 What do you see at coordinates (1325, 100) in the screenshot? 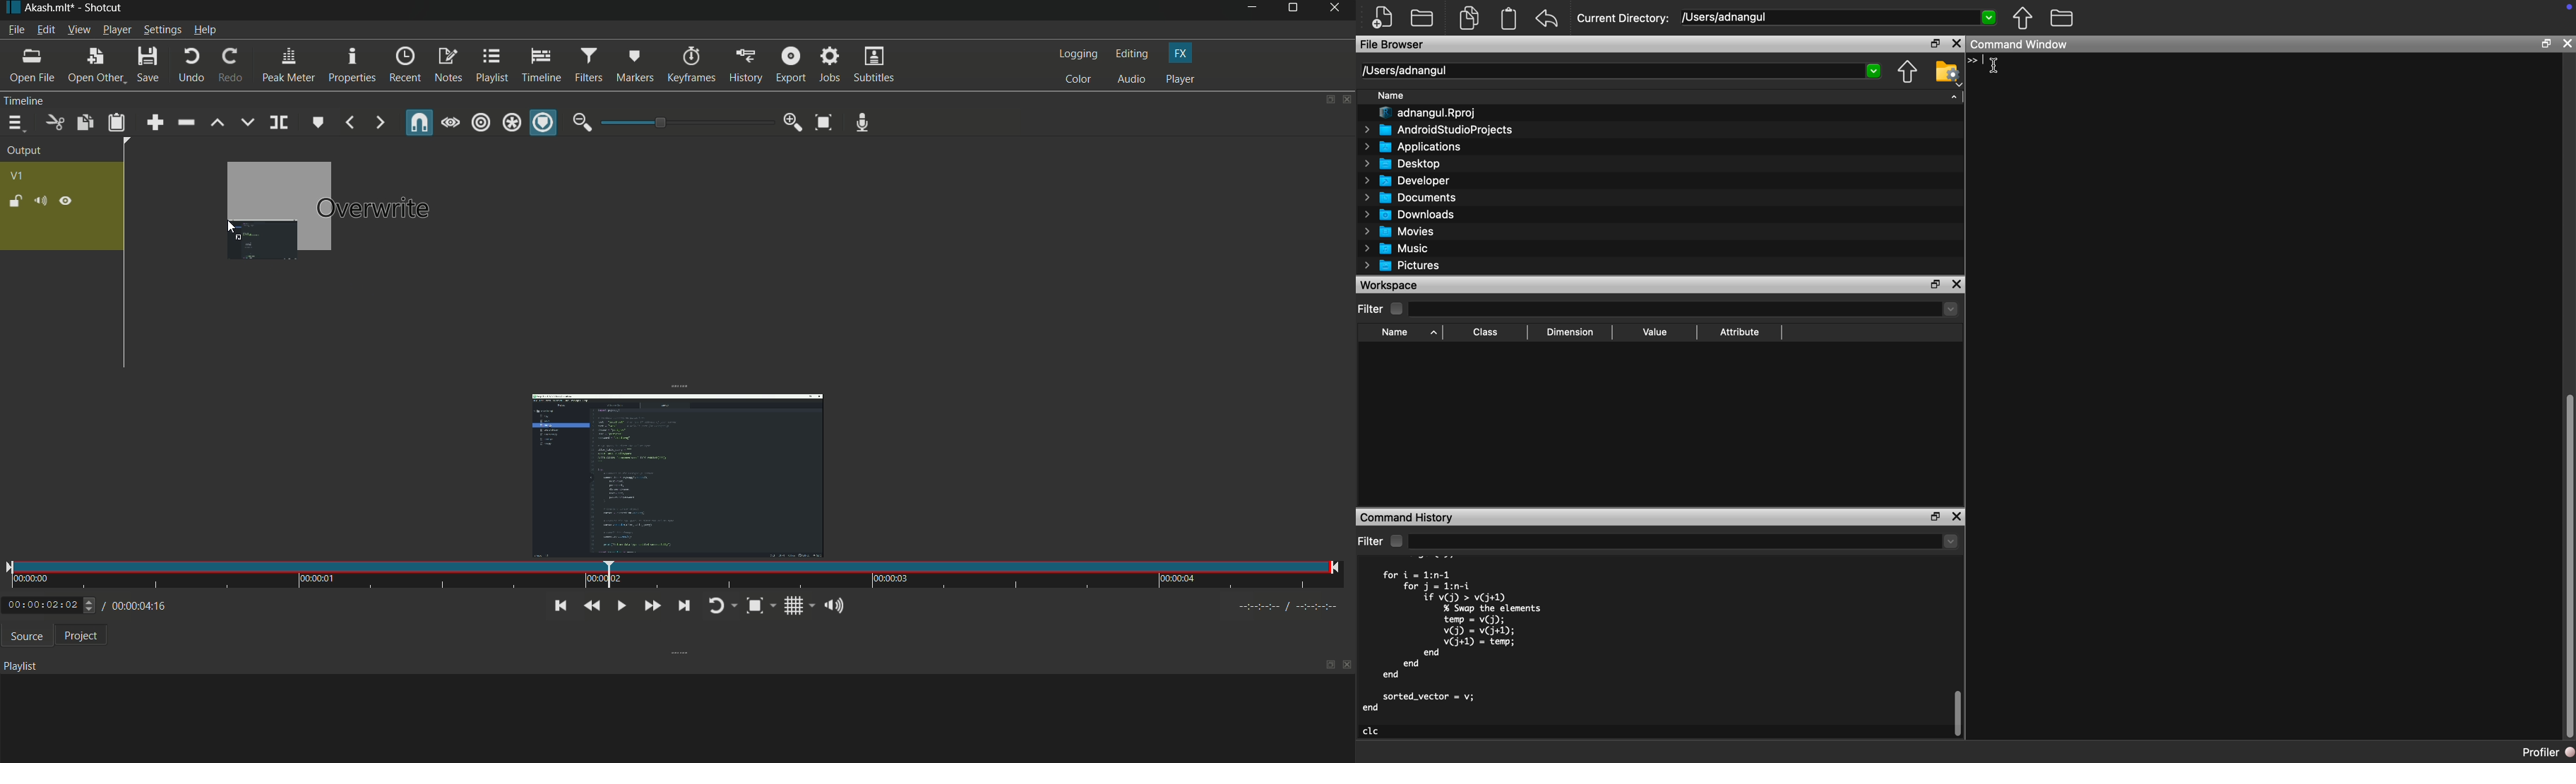
I see `change layout` at bounding box center [1325, 100].